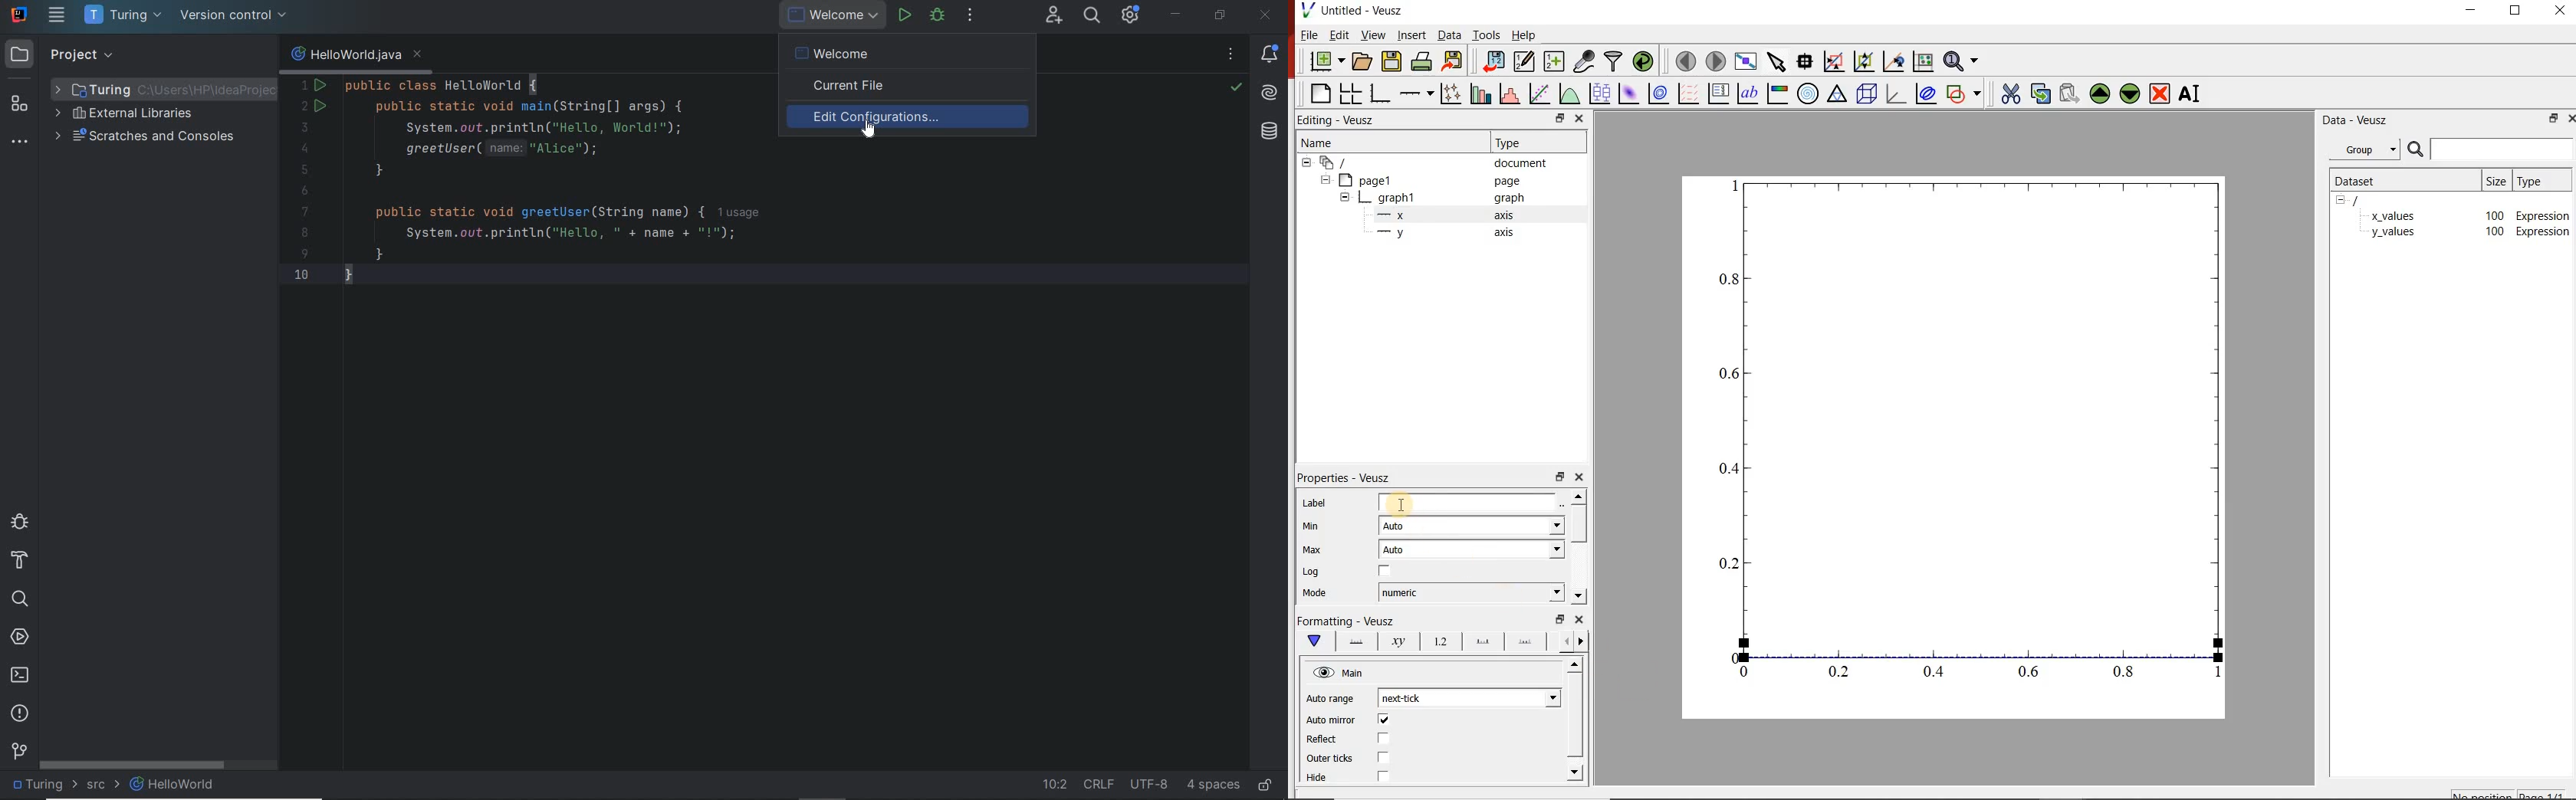  I want to click on axis, so click(1506, 215).